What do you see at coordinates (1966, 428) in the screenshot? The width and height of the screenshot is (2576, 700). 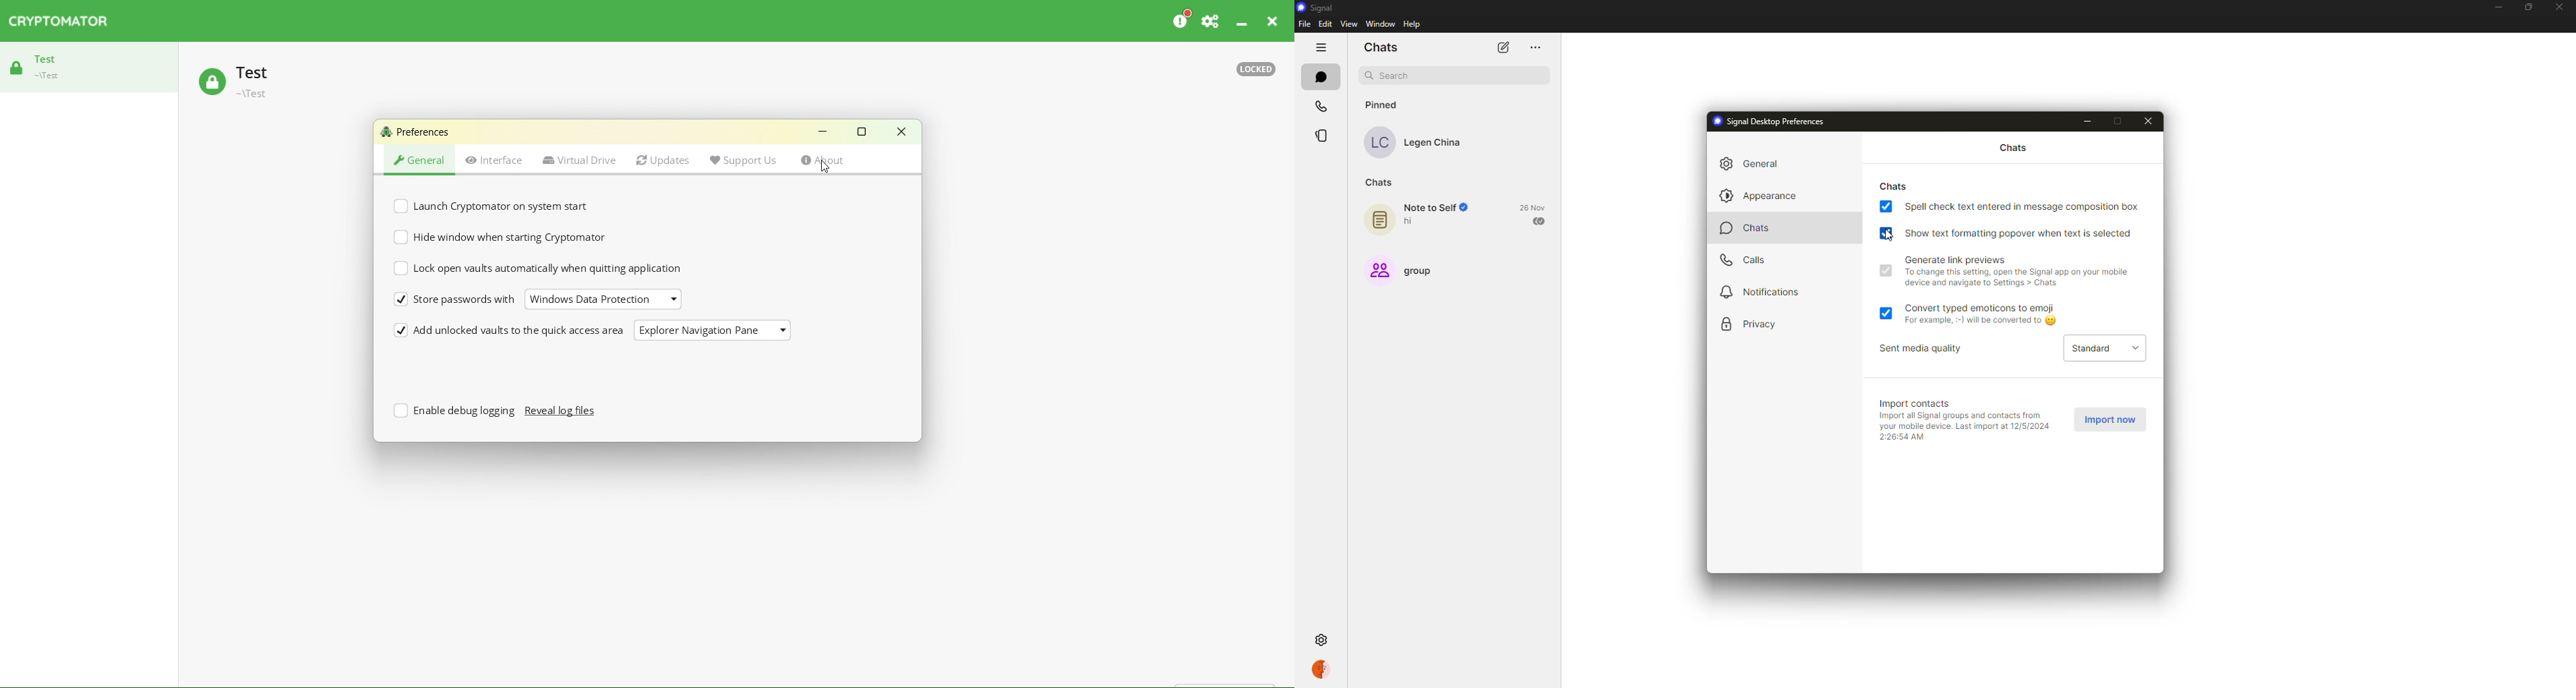 I see `Import all Signal groups and contacts from
your mobile device. Last import at 12/5/2024
2:26:54 AM` at bounding box center [1966, 428].